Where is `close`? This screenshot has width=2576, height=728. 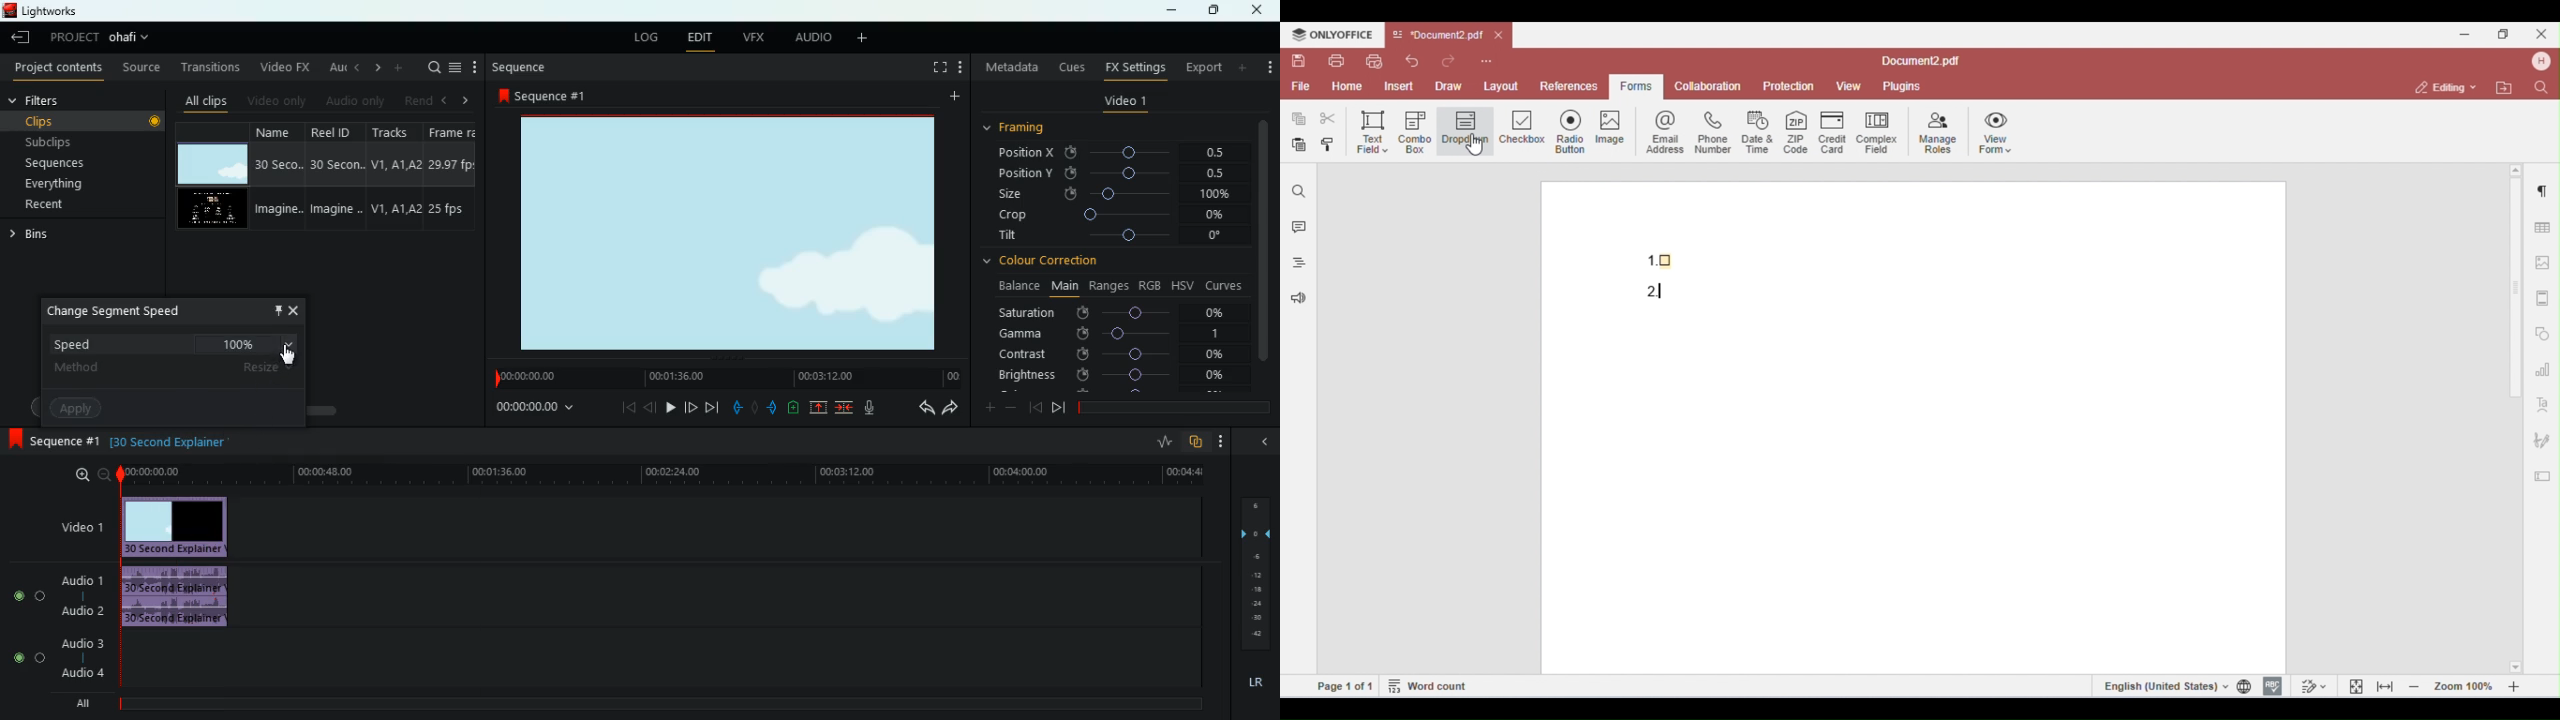
close is located at coordinates (294, 309).